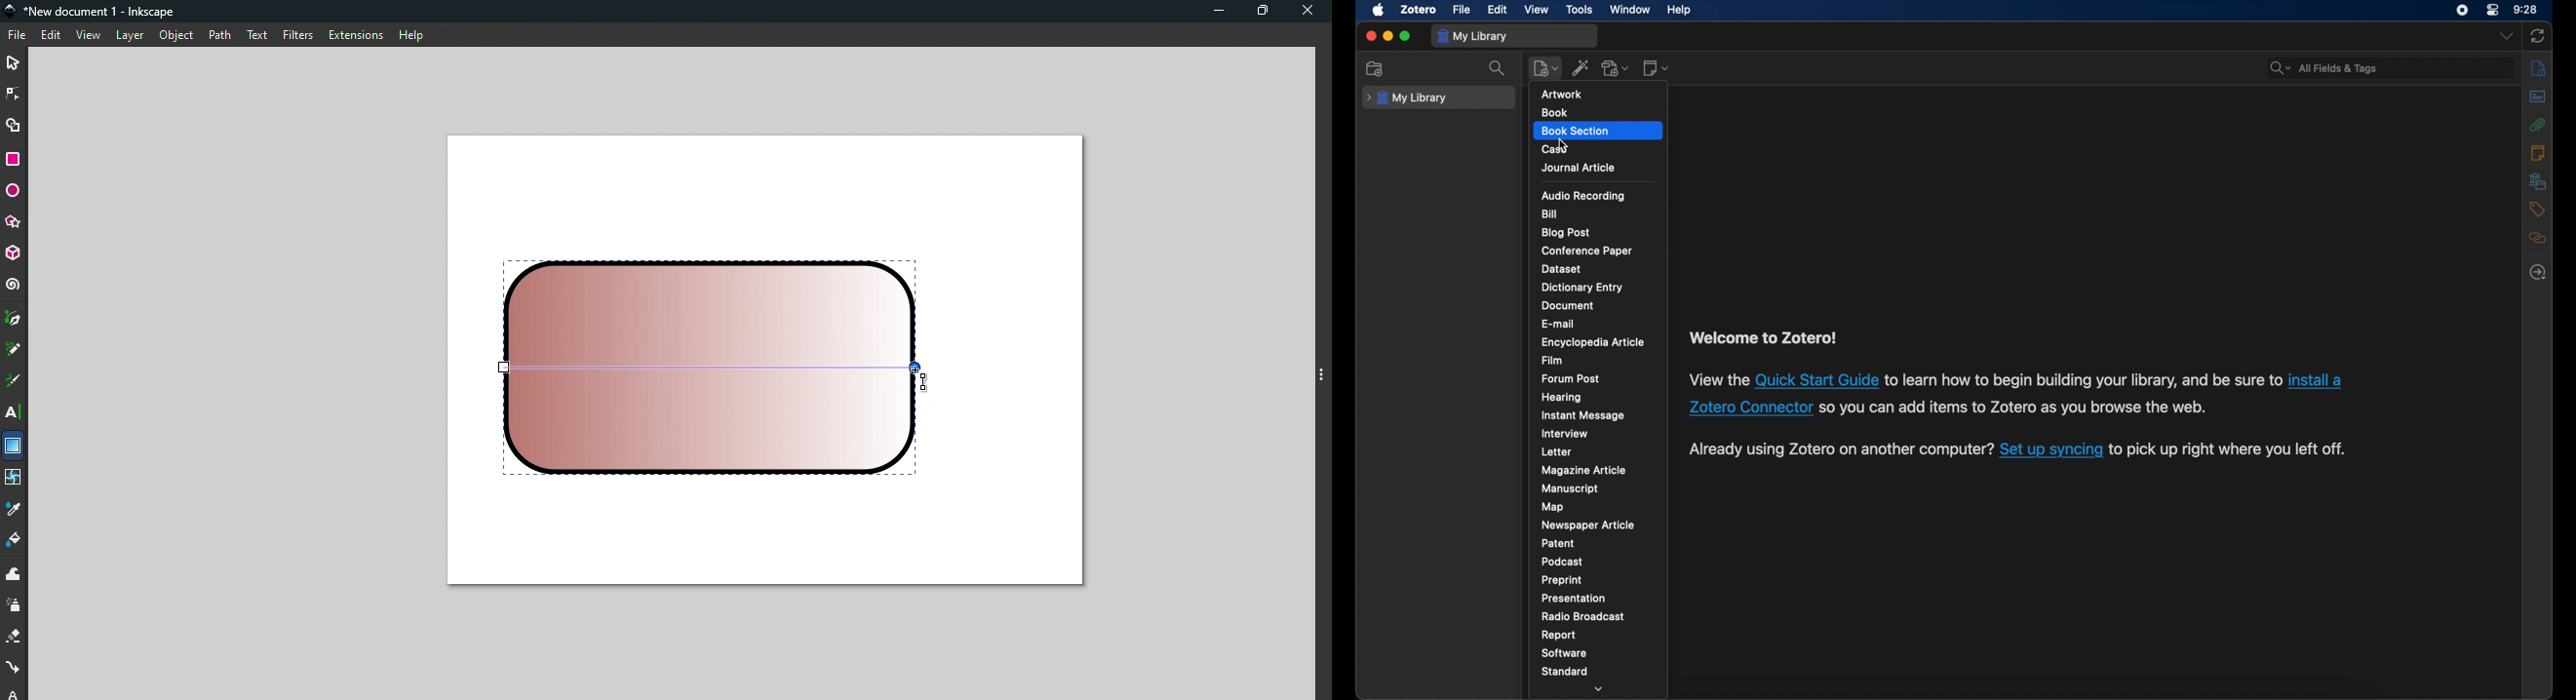  Describe the element at coordinates (1589, 525) in the screenshot. I see `newspaper article` at that location.